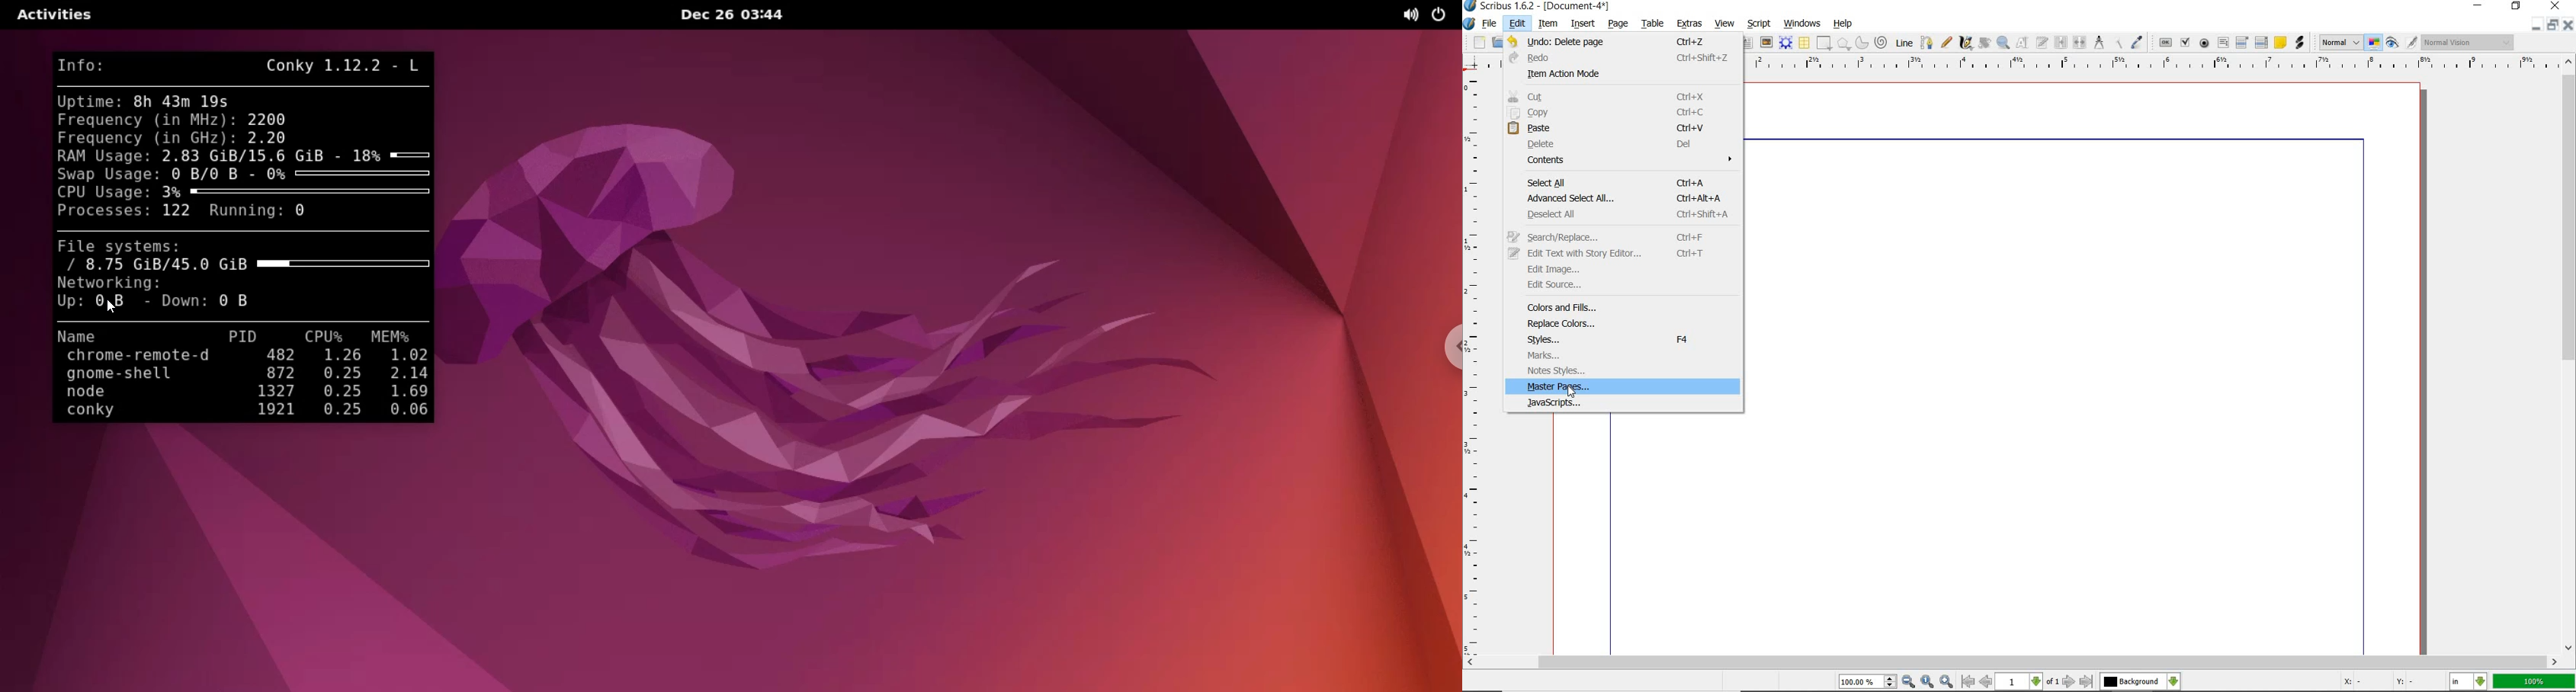  What do you see at coordinates (2080, 43) in the screenshot?
I see `unlink text frames` at bounding box center [2080, 43].